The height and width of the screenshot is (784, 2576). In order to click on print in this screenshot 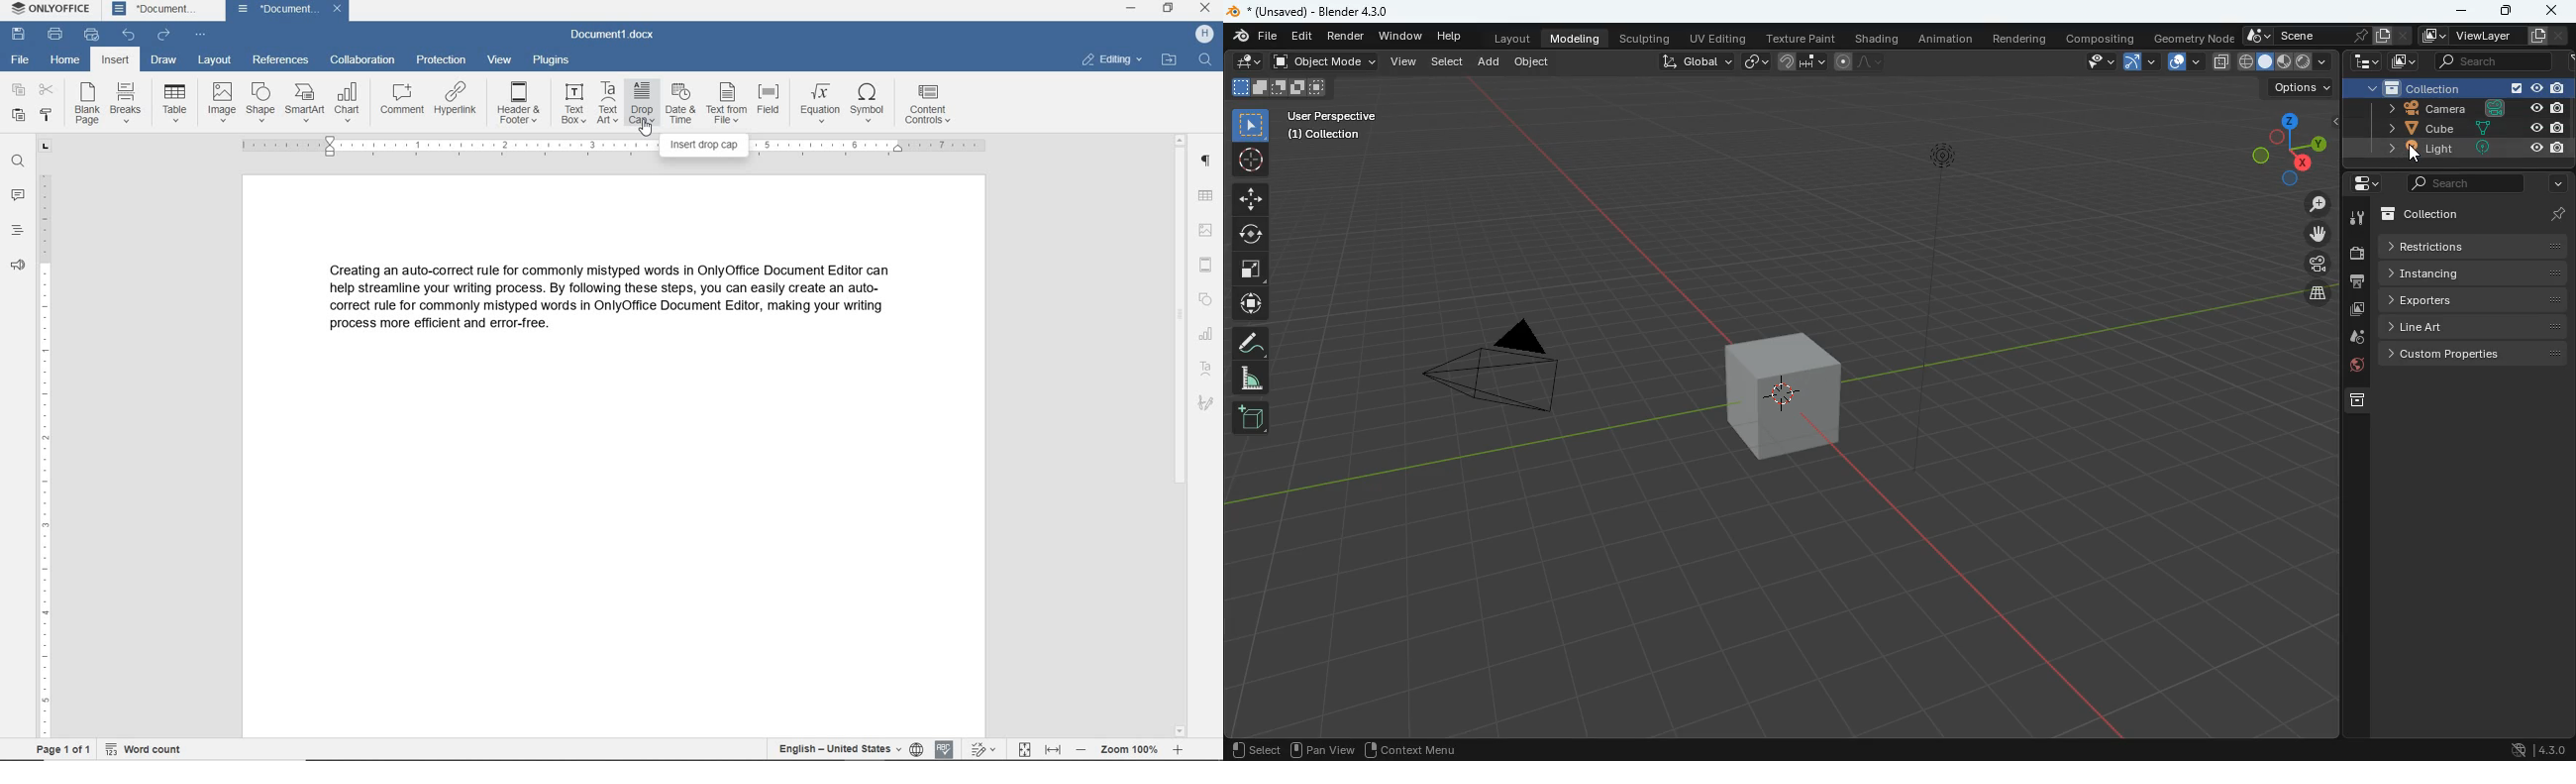, I will do `click(2359, 283)`.